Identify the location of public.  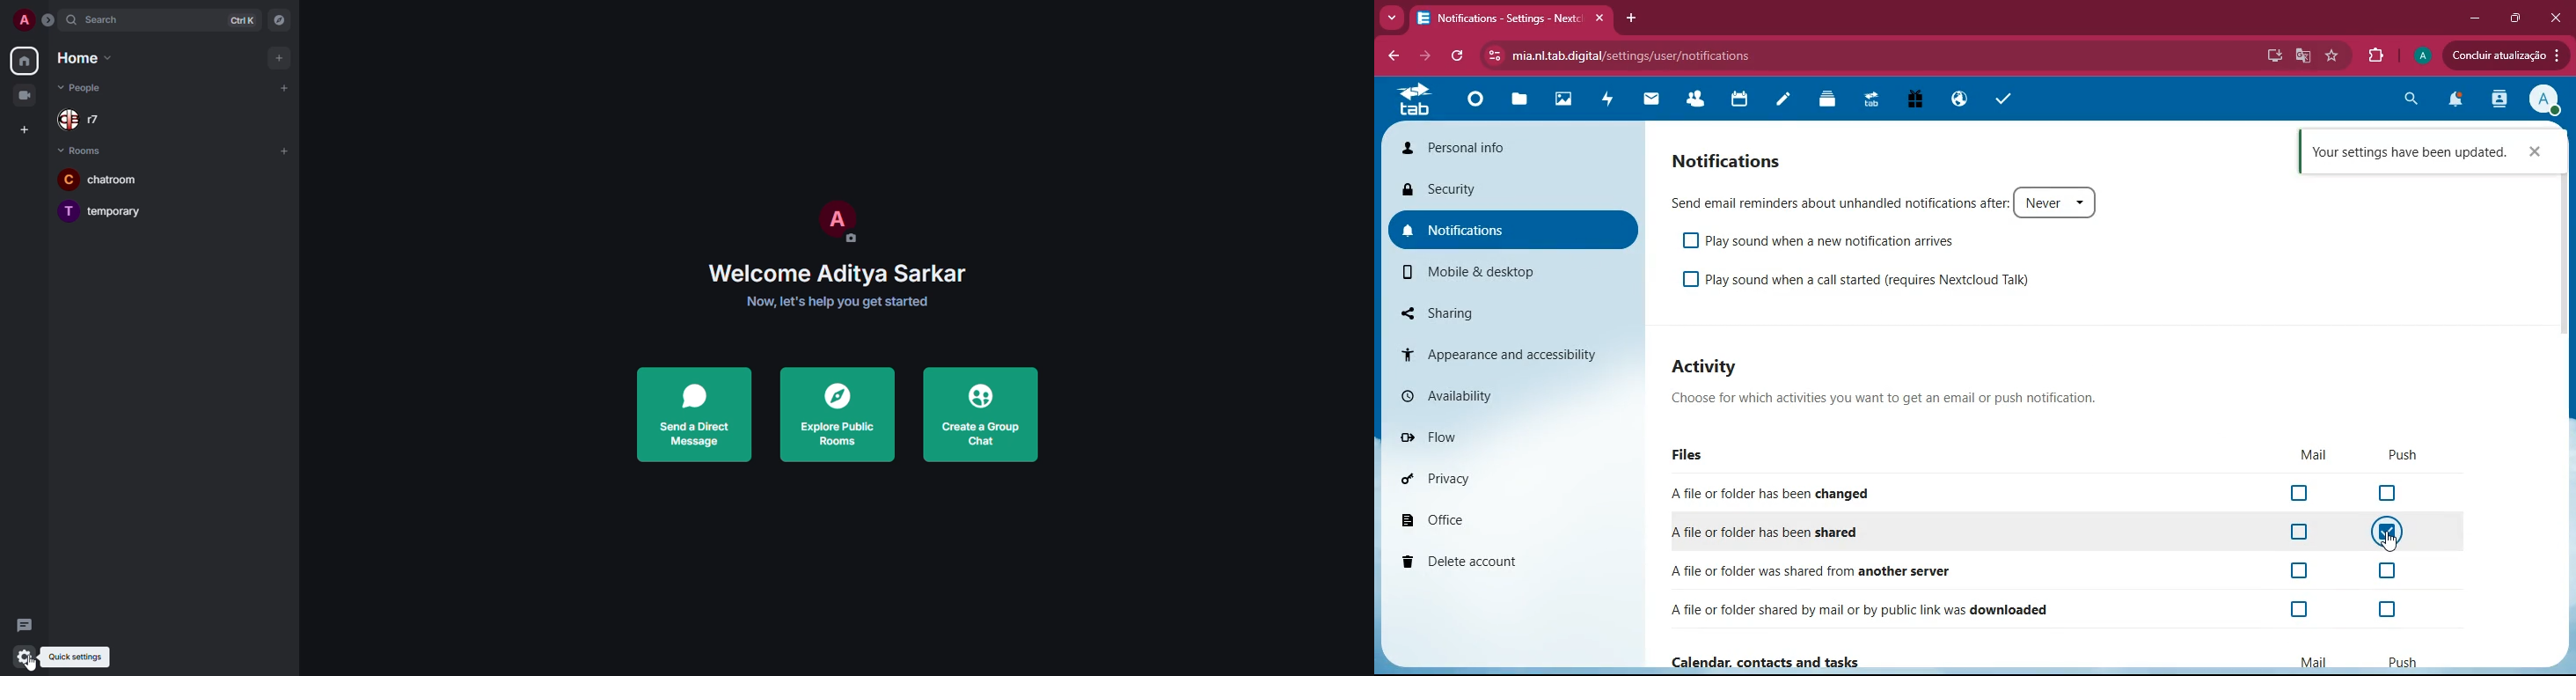
(1955, 99).